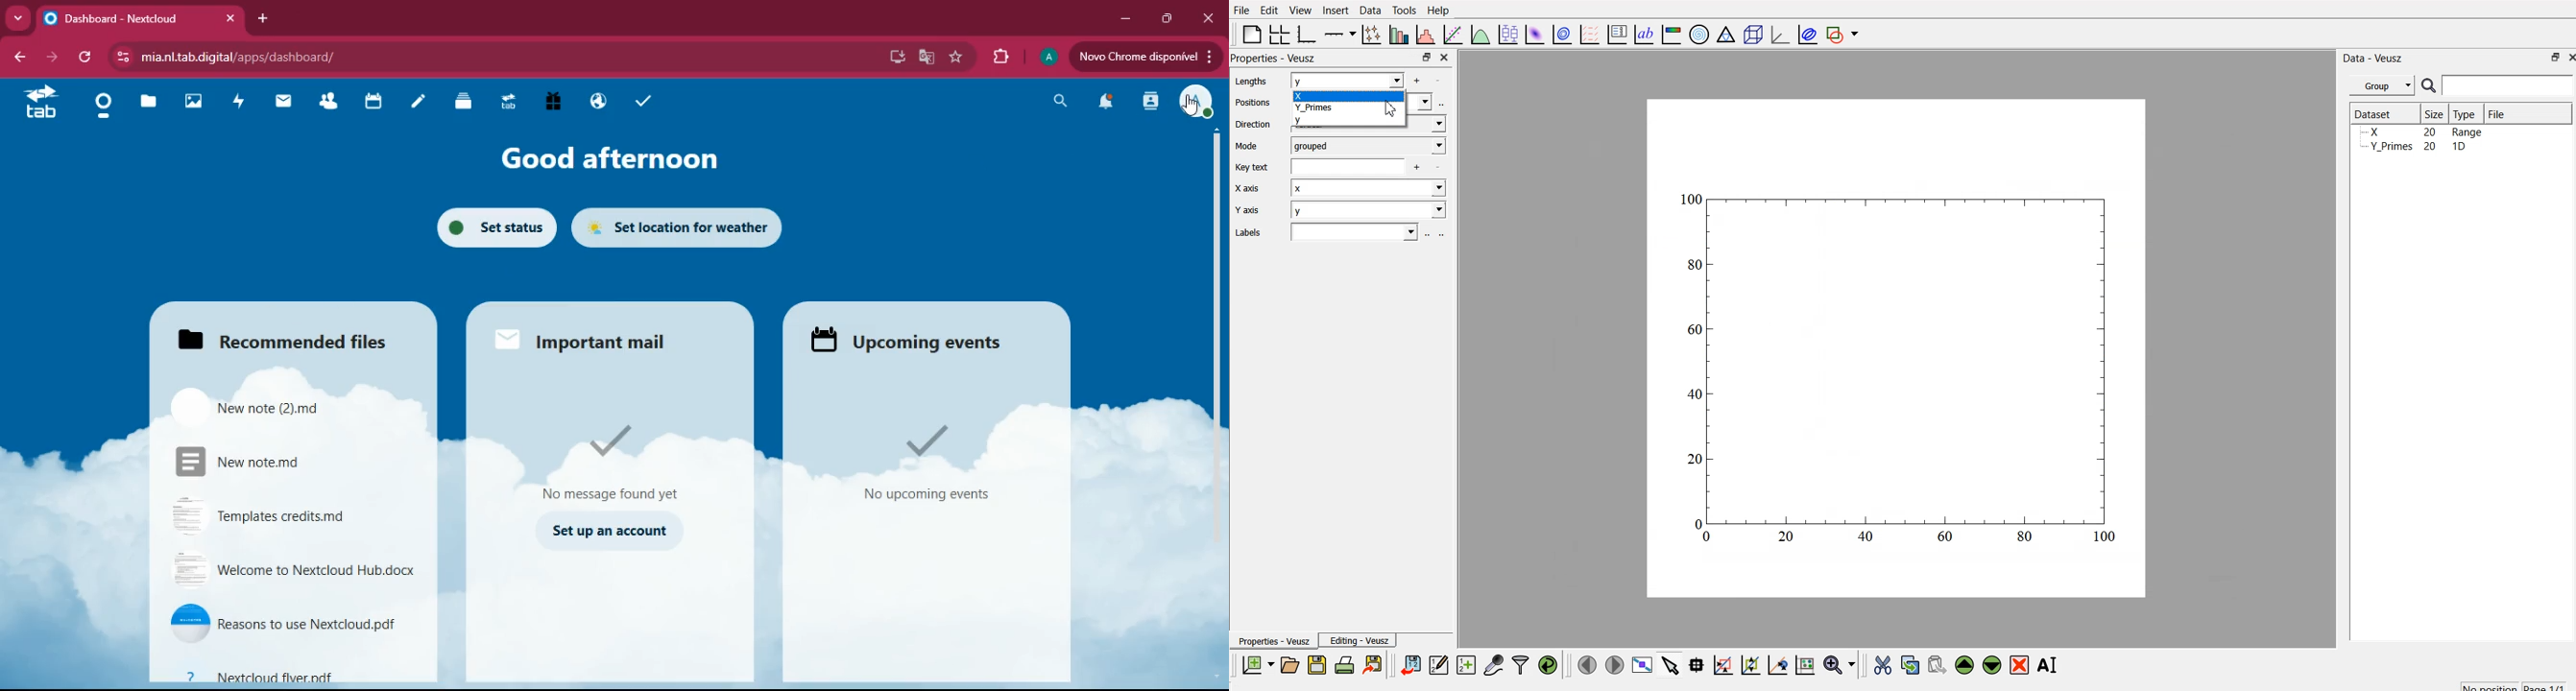  What do you see at coordinates (639, 102) in the screenshot?
I see `tasks` at bounding box center [639, 102].